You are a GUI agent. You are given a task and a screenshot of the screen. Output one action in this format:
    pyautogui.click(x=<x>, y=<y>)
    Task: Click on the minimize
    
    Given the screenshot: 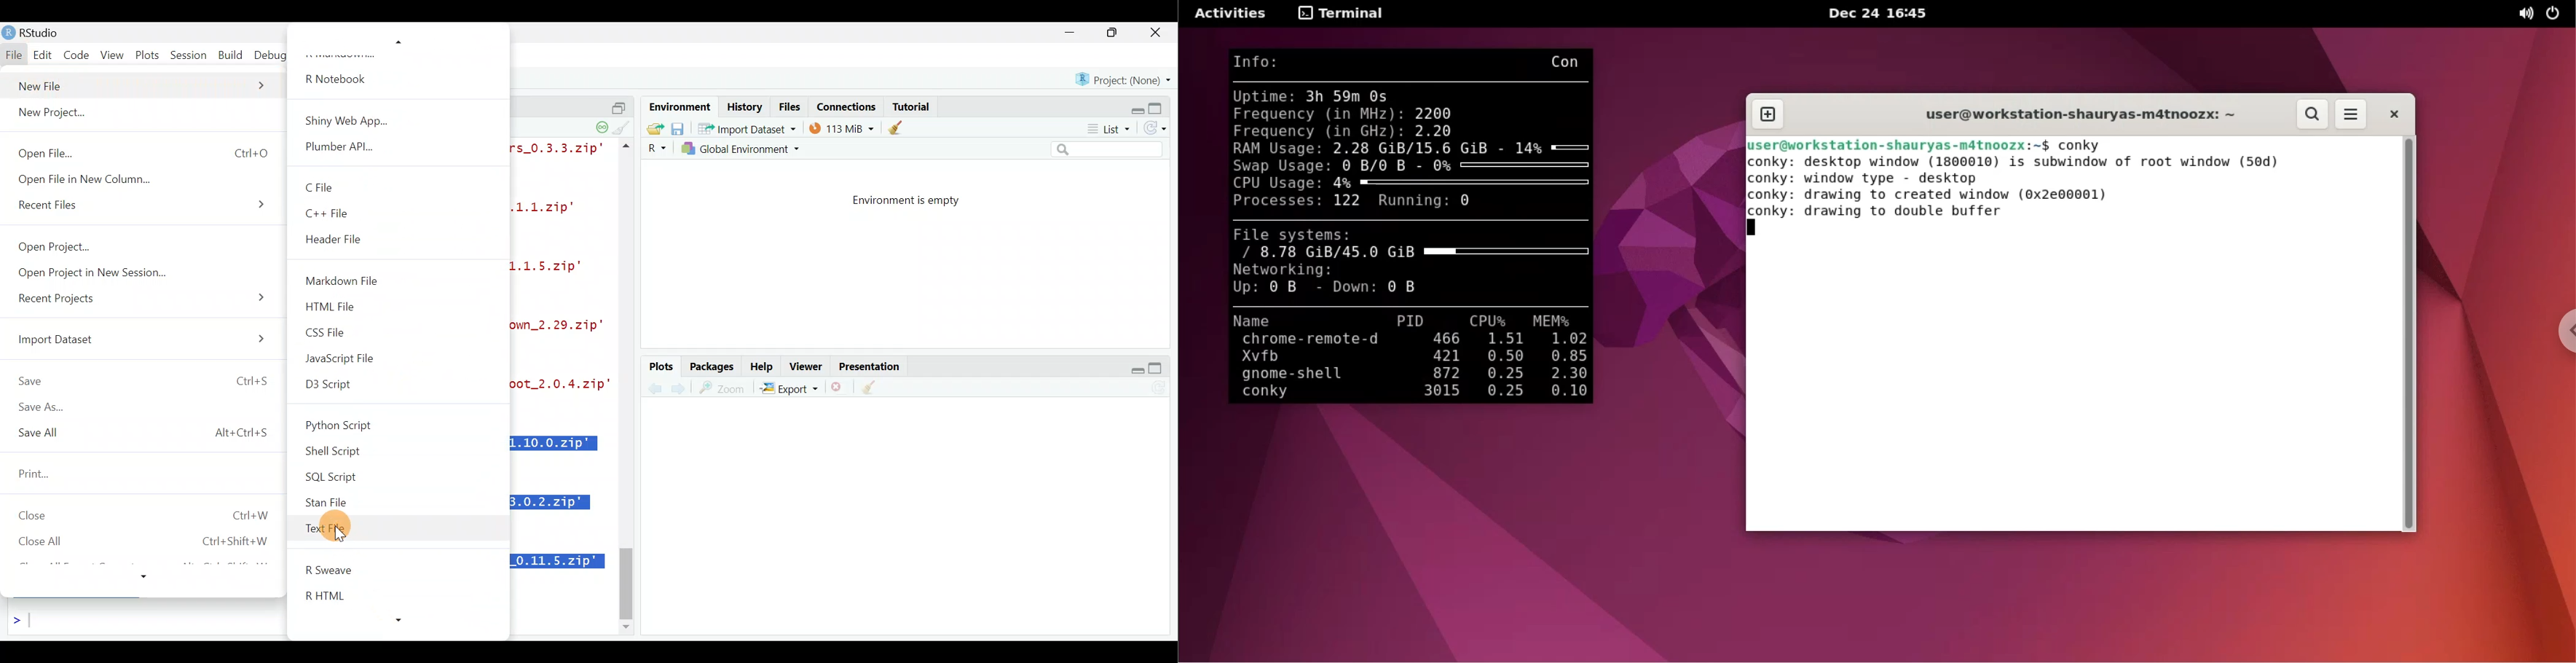 What is the action you would take?
    pyautogui.click(x=1076, y=33)
    